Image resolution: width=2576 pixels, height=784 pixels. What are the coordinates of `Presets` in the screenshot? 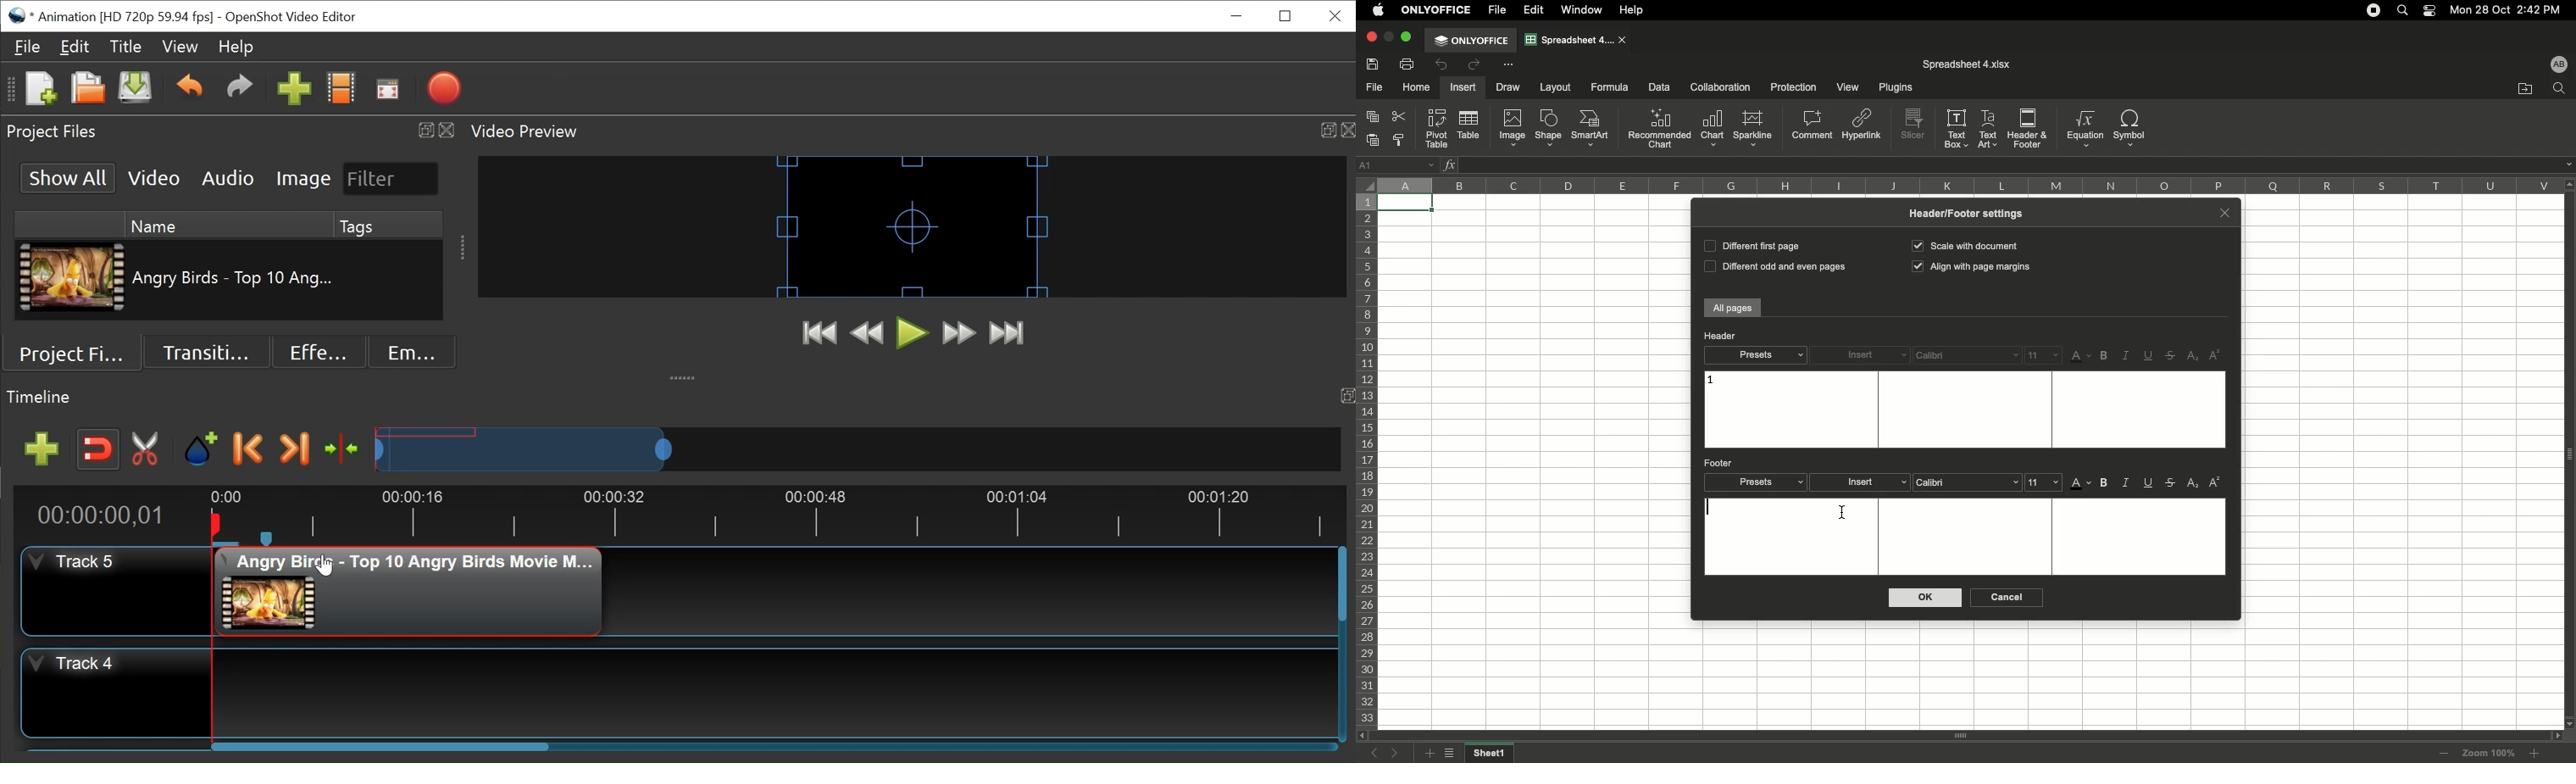 It's located at (1757, 482).